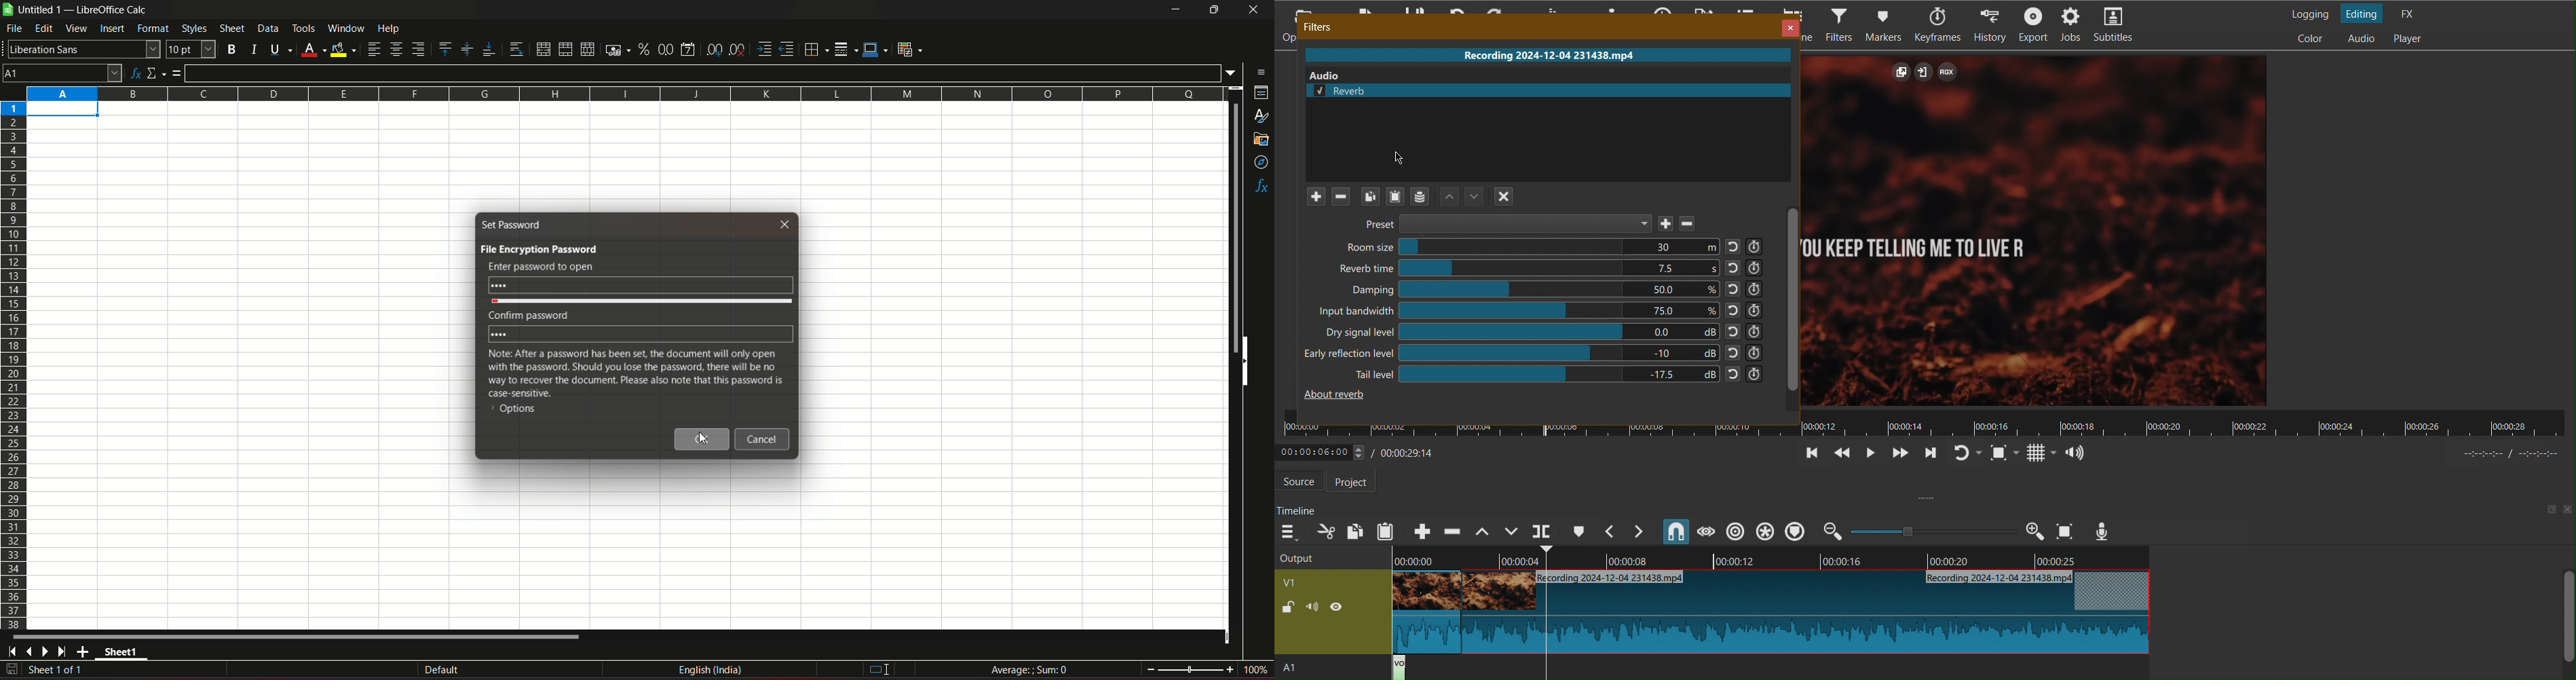  Describe the element at coordinates (1556, 373) in the screenshot. I see `Tail level` at that location.